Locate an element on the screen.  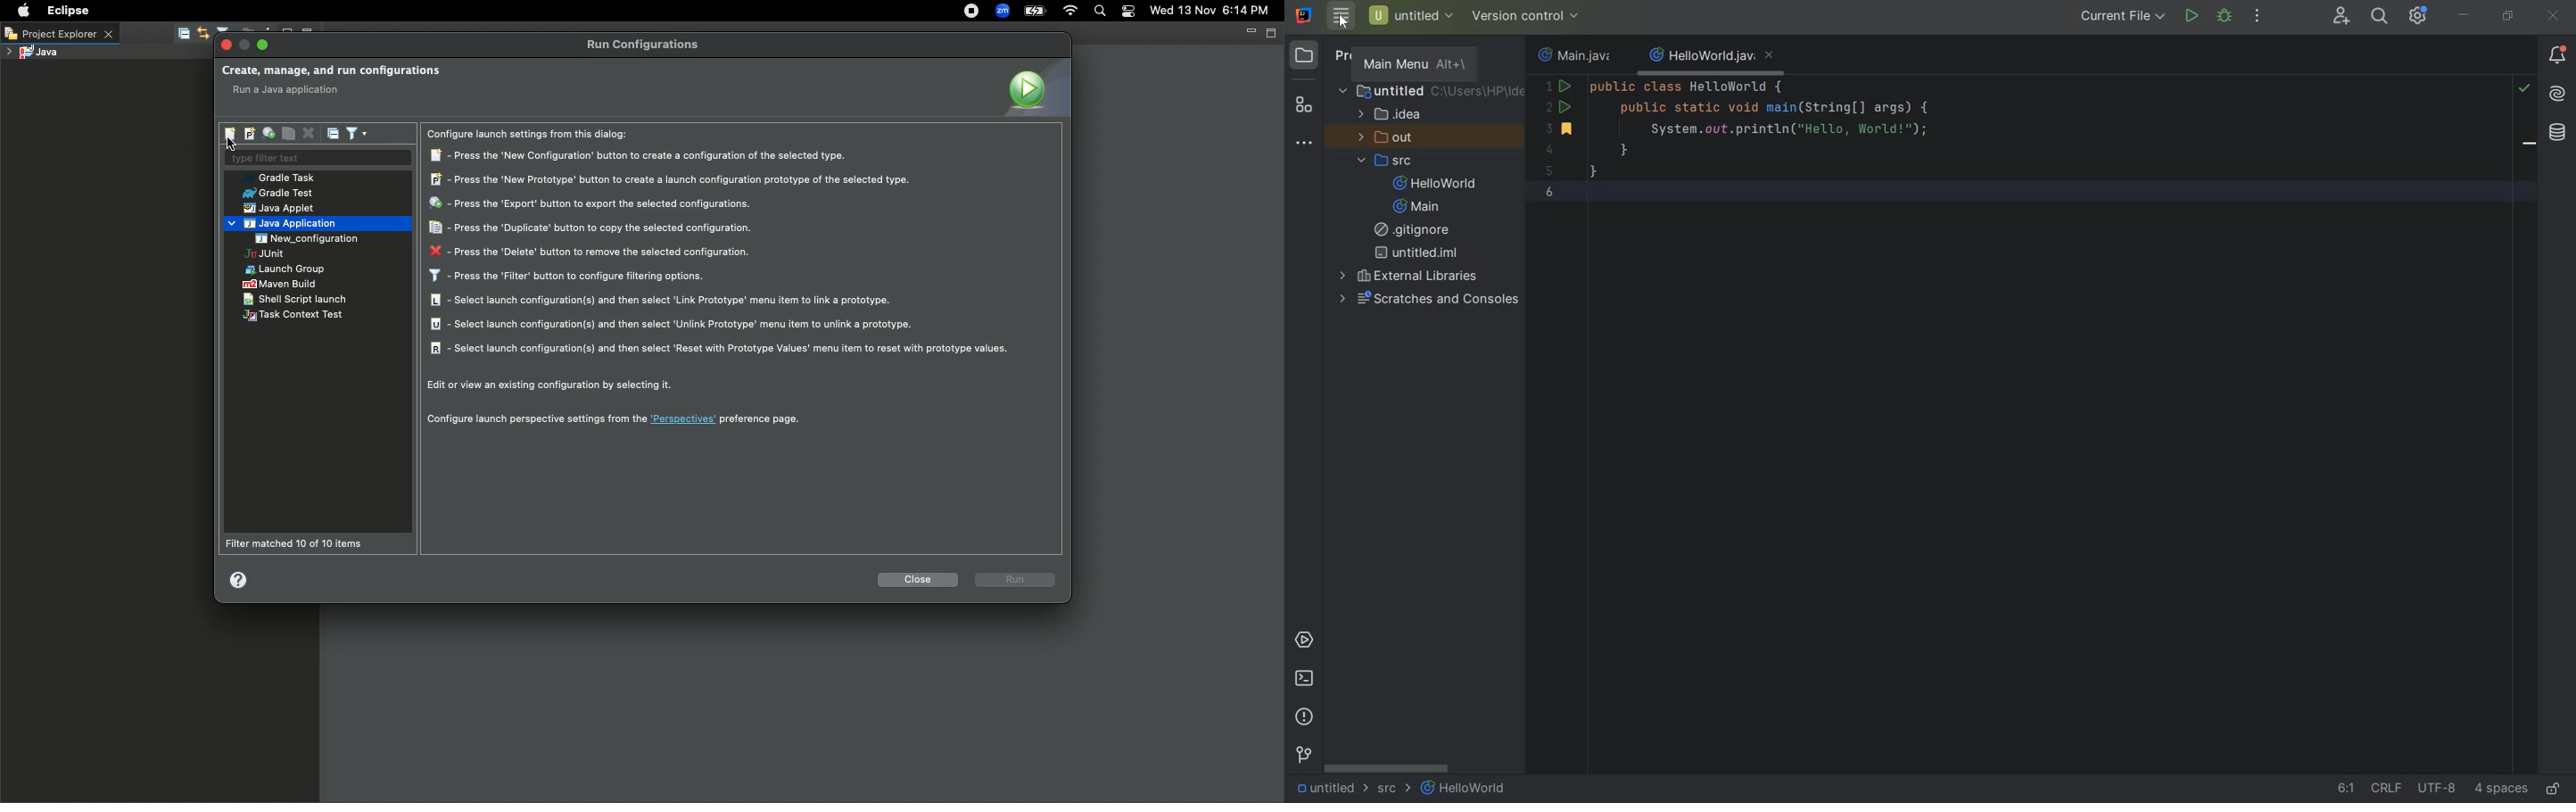
Internet is located at coordinates (1069, 12).